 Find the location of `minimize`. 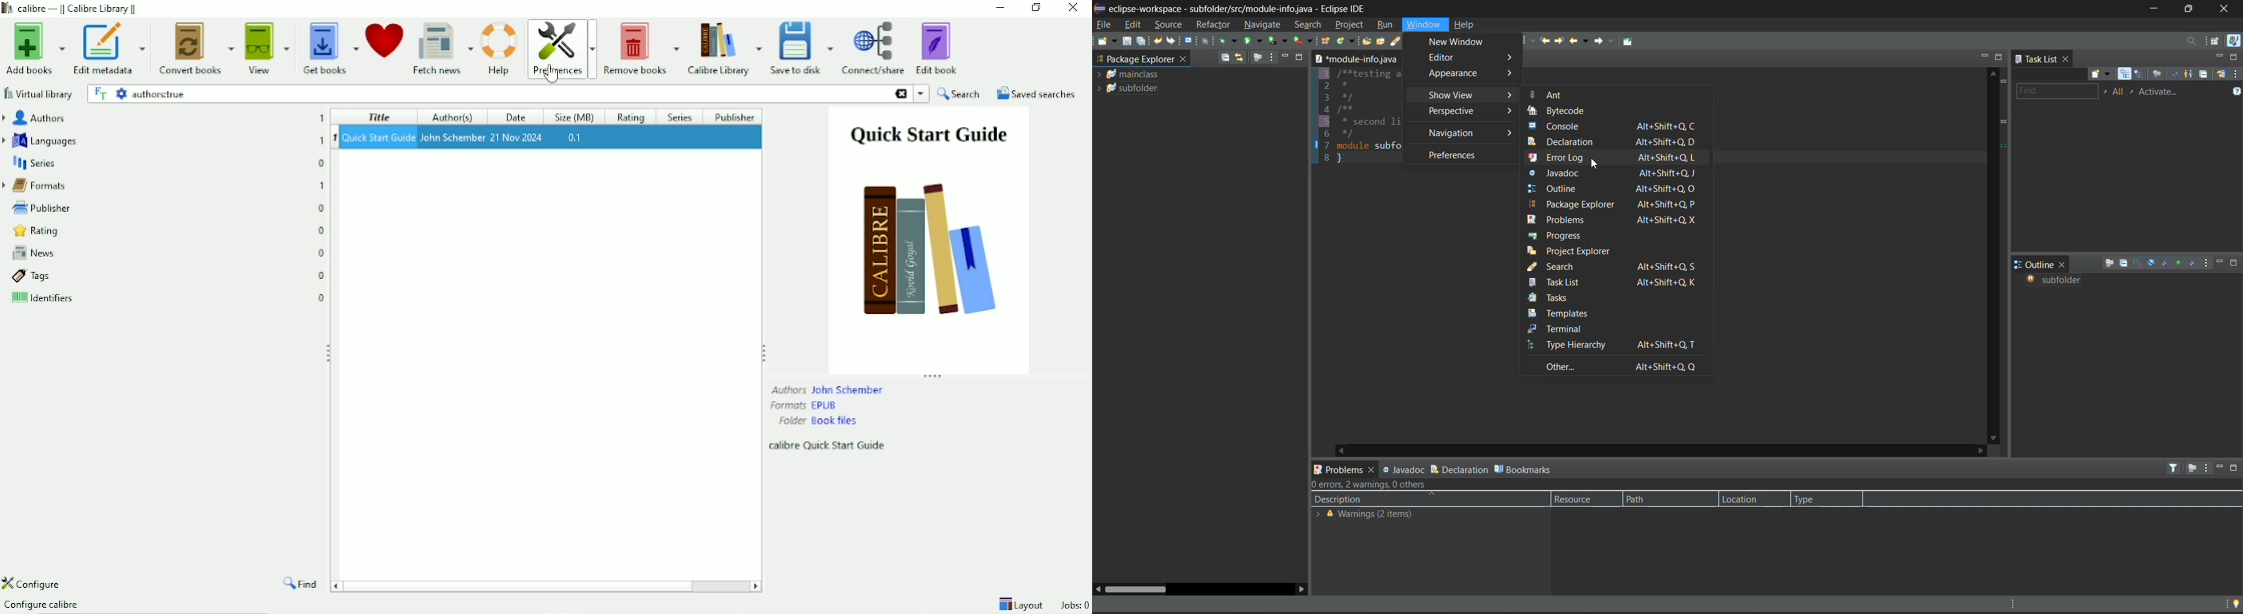

minimize is located at coordinates (2222, 262).